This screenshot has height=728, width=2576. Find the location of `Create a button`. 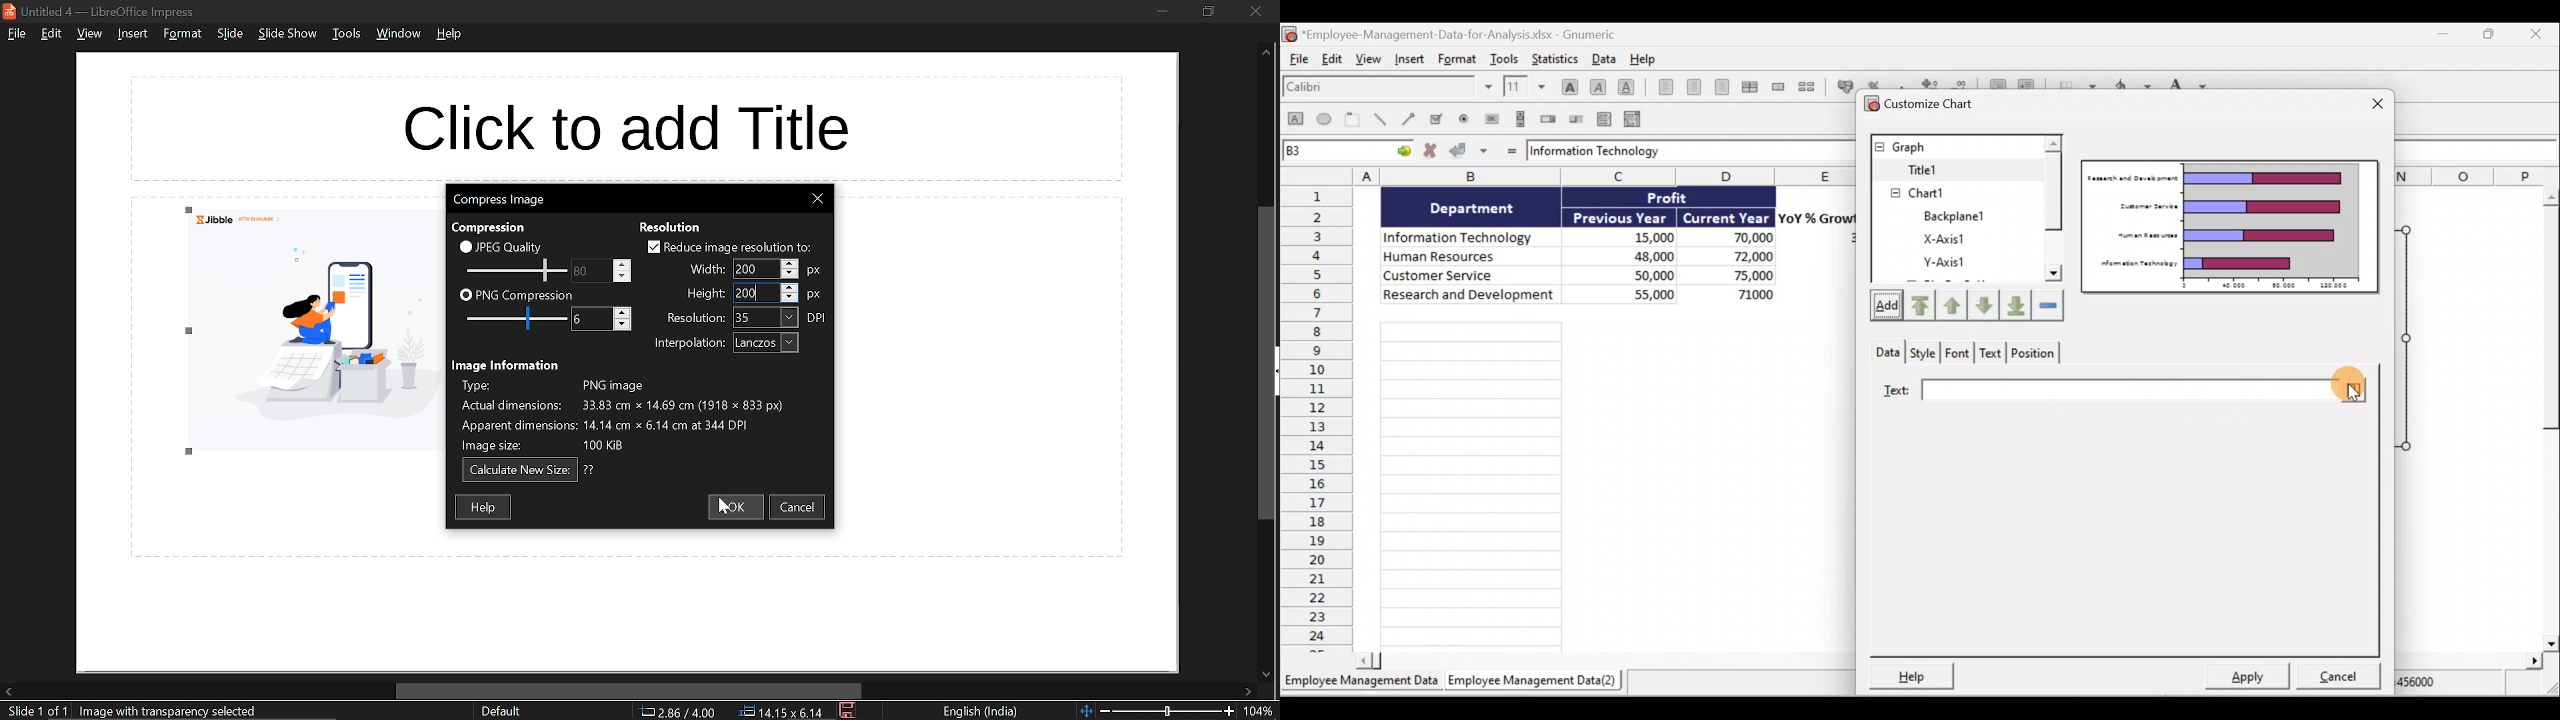

Create a button is located at coordinates (1491, 117).